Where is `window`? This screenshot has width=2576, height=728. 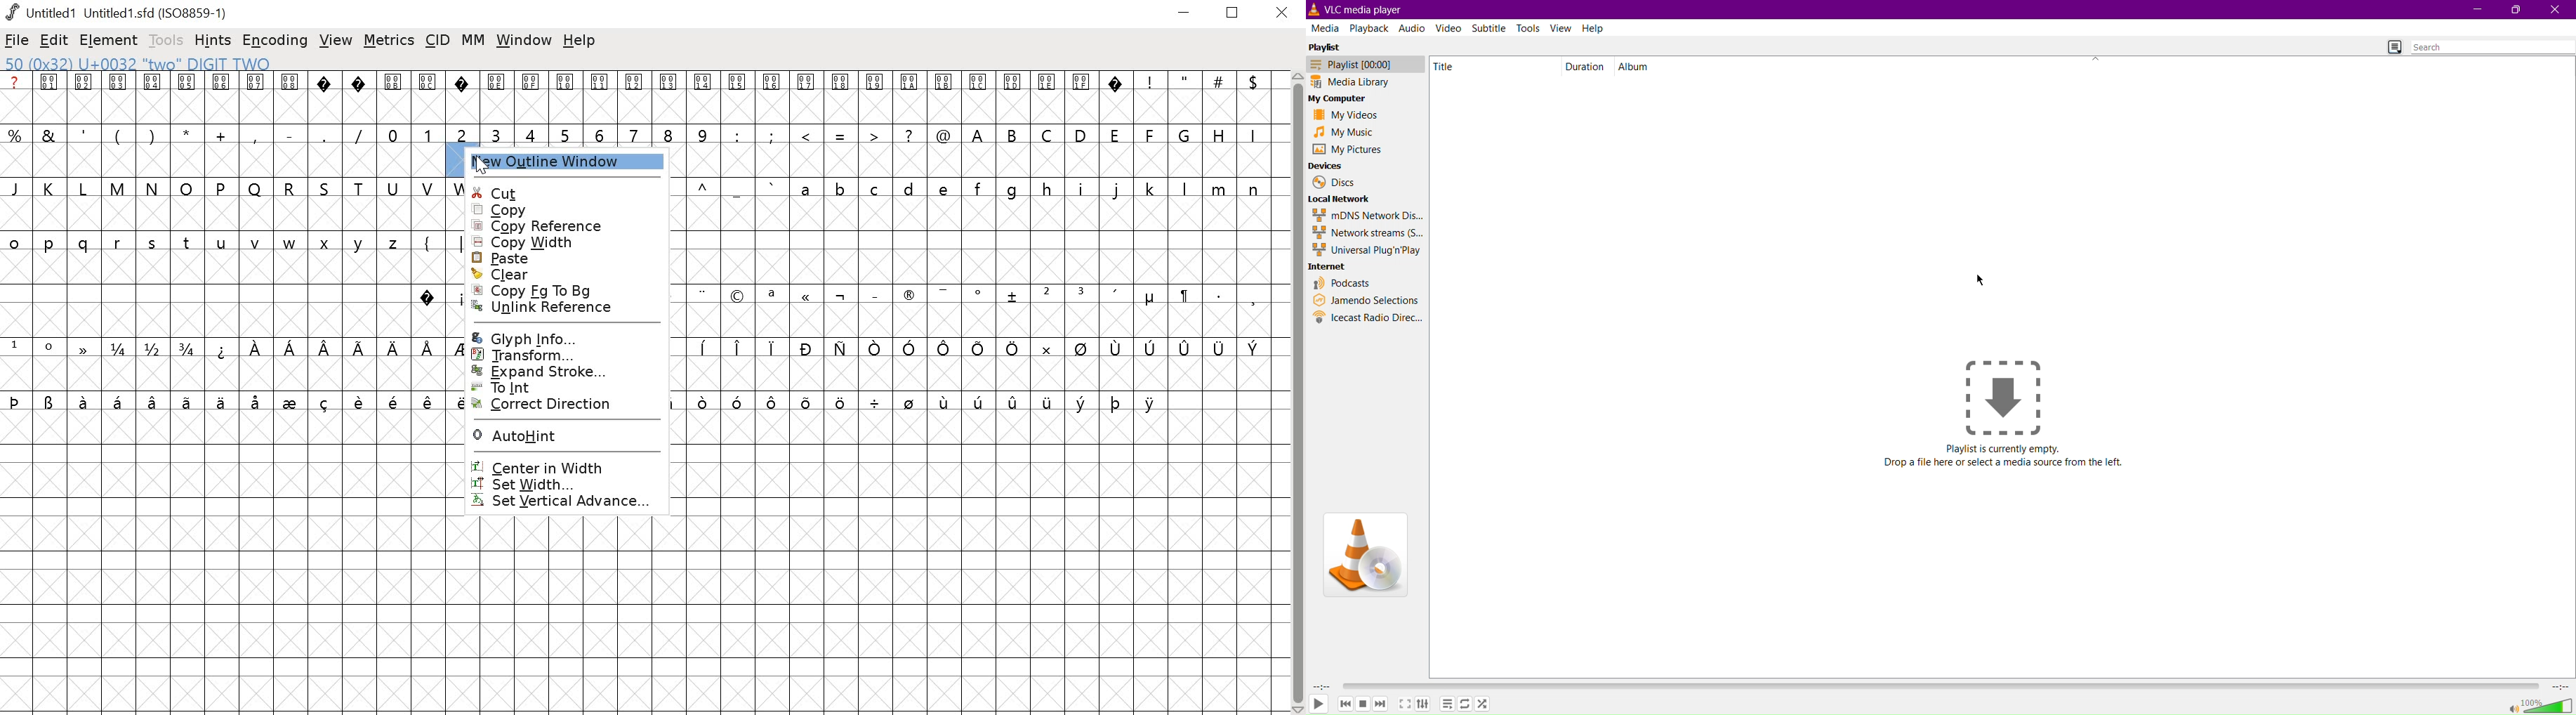 window is located at coordinates (524, 42).